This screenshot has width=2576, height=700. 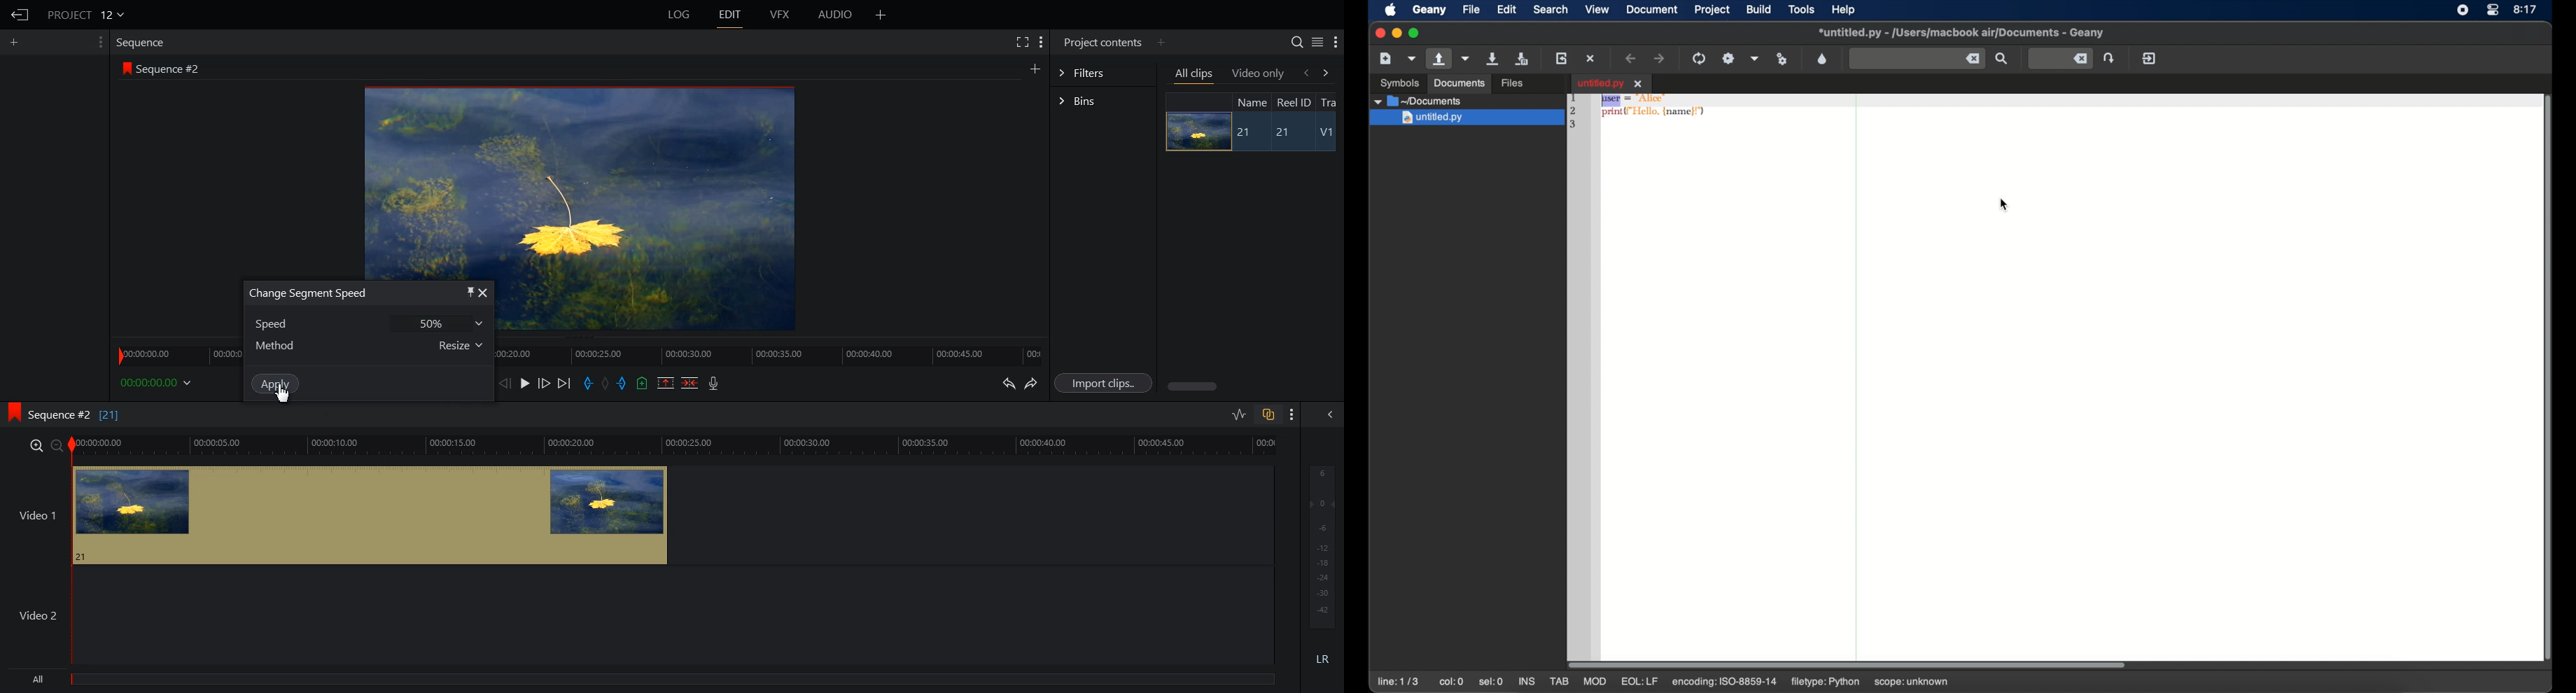 I want to click on logo, so click(x=124, y=68).